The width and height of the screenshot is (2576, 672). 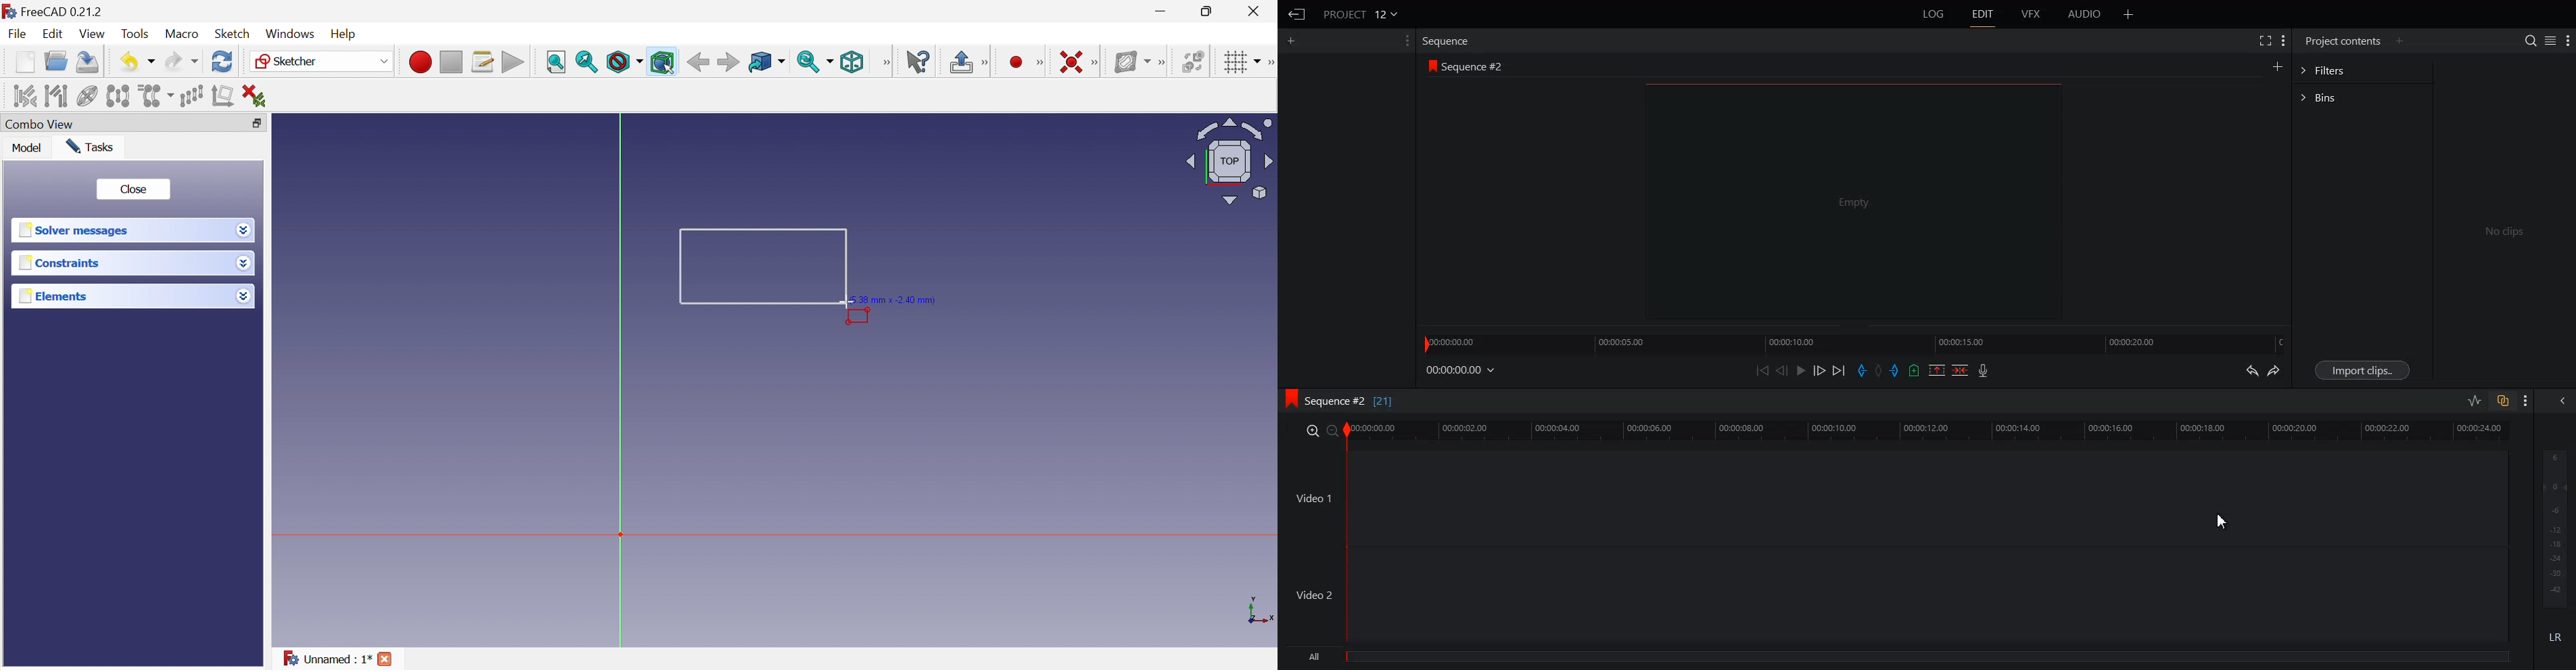 What do you see at coordinates (1820, 371) in the screenshot?
I see `Nudge One Frame Forward` at bounding box center [1820, 371].